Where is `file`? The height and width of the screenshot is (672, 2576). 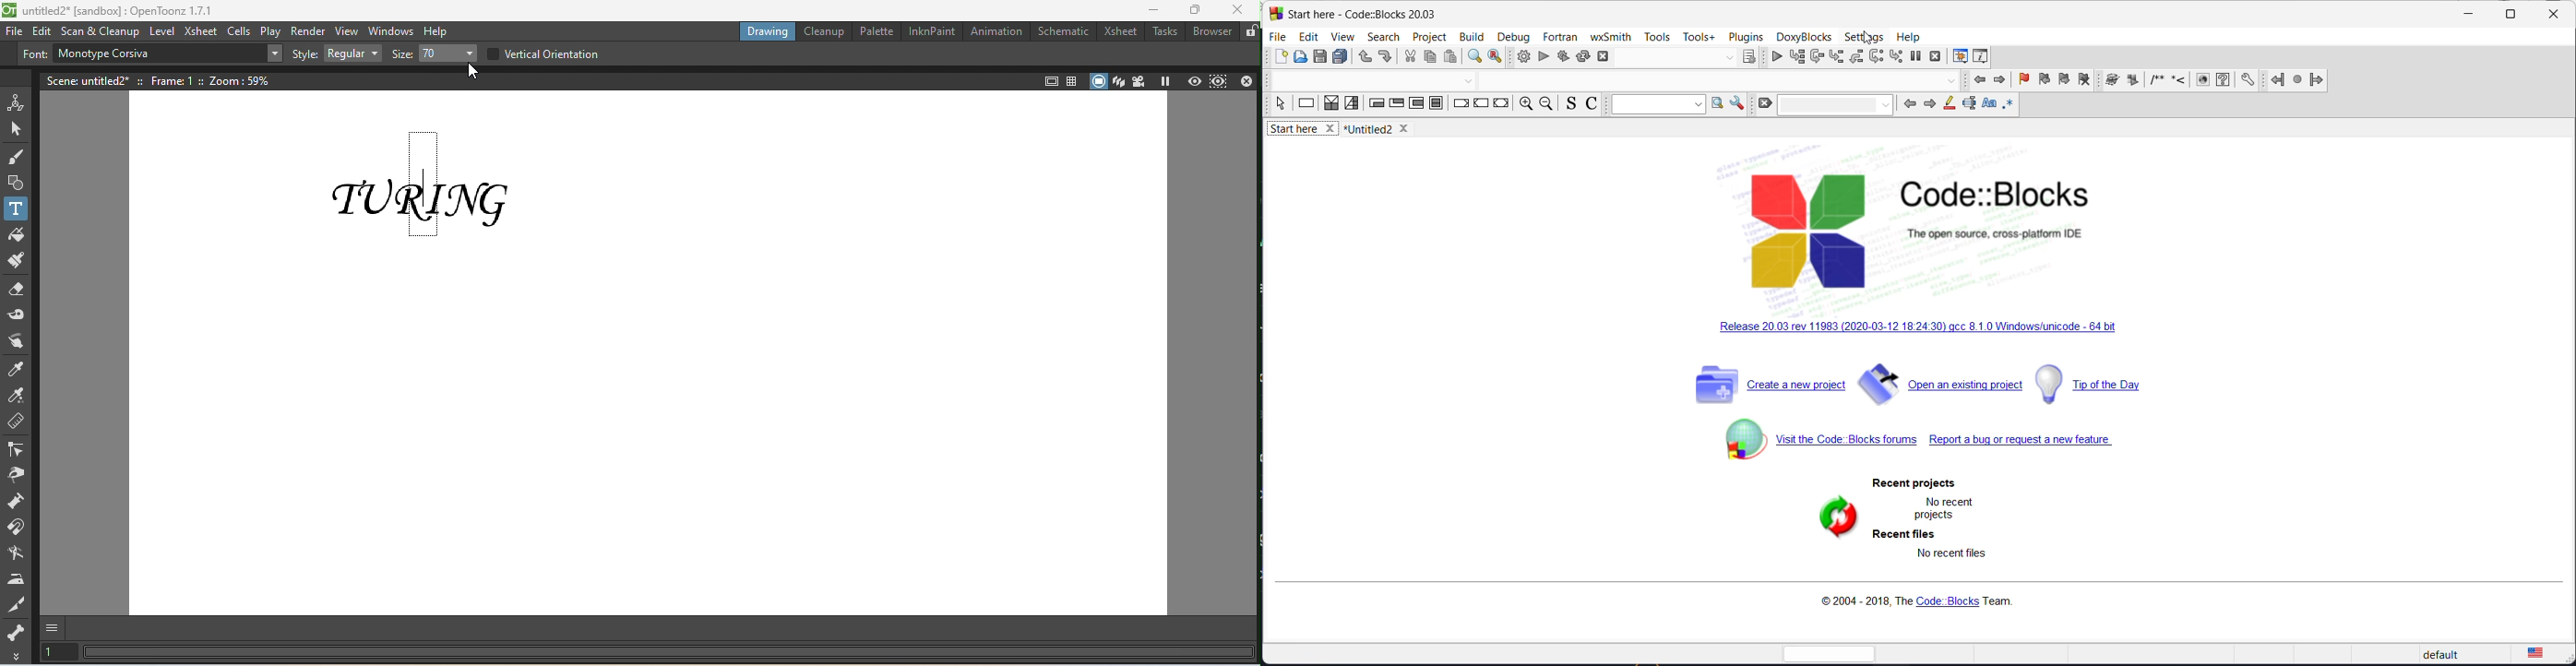 file is located at coordinates (1279, 36).